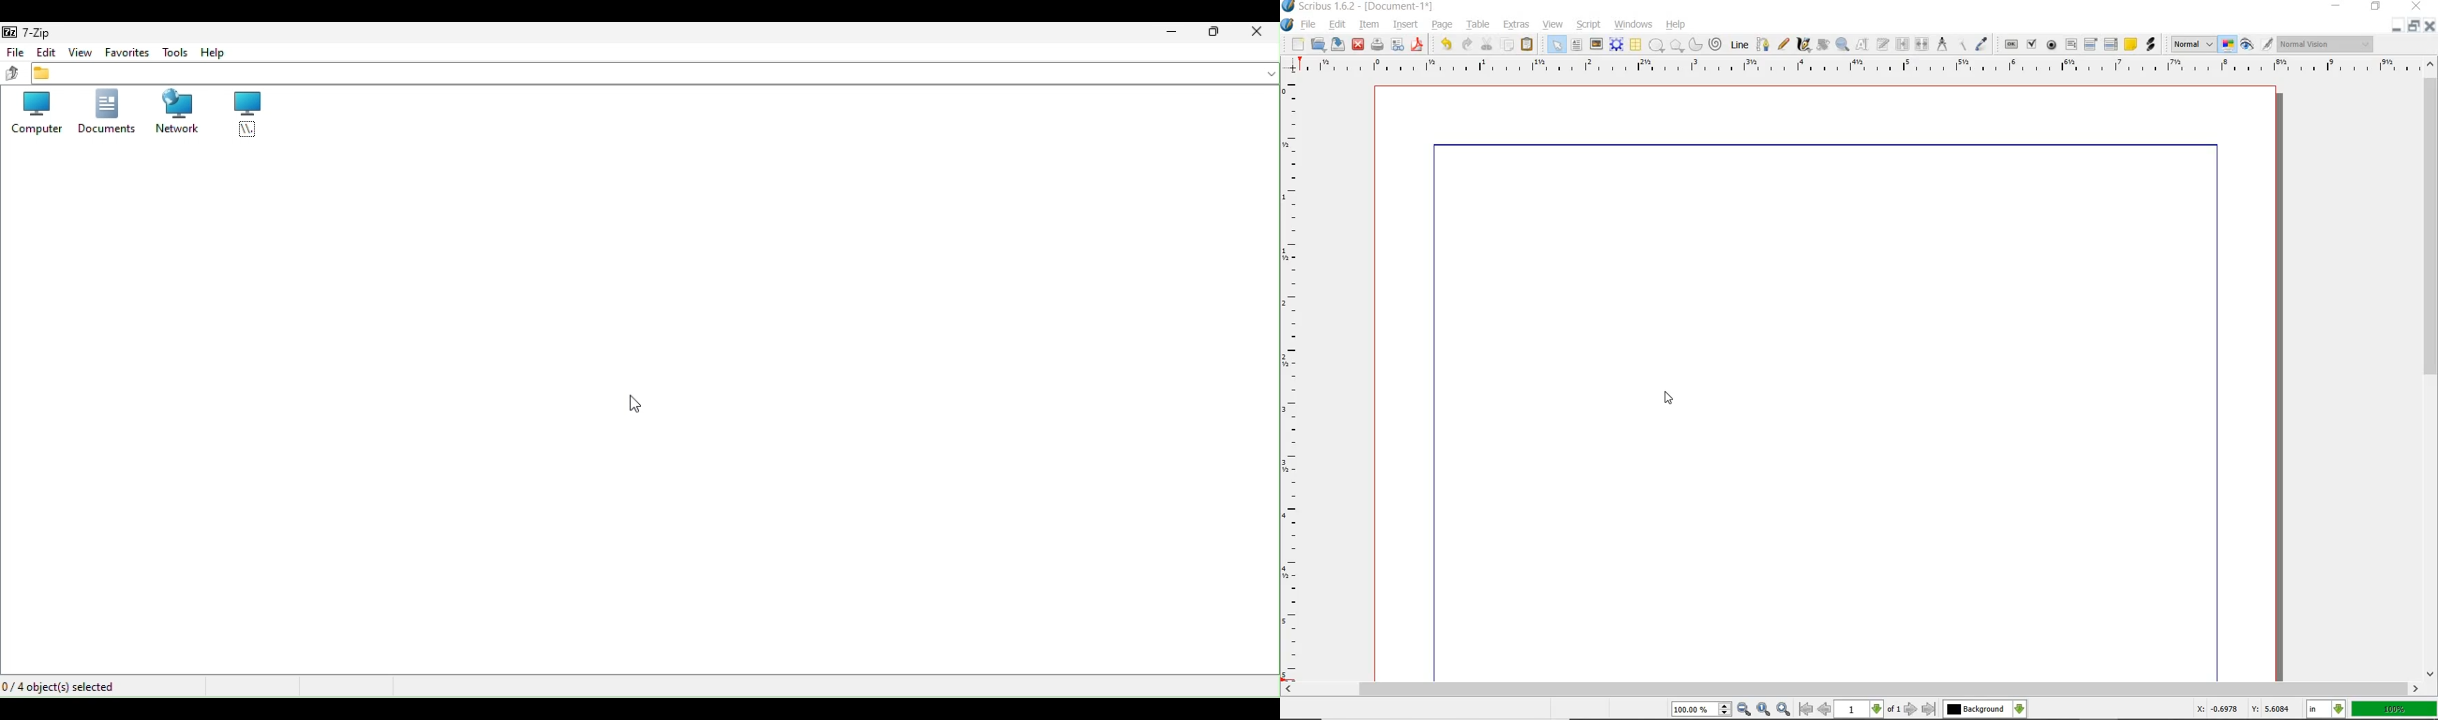 The width and height of the screenshot is (2464, 728). Describe the element at coordinates (1467, 43) in the screenshot. I see `REDO` at that location.